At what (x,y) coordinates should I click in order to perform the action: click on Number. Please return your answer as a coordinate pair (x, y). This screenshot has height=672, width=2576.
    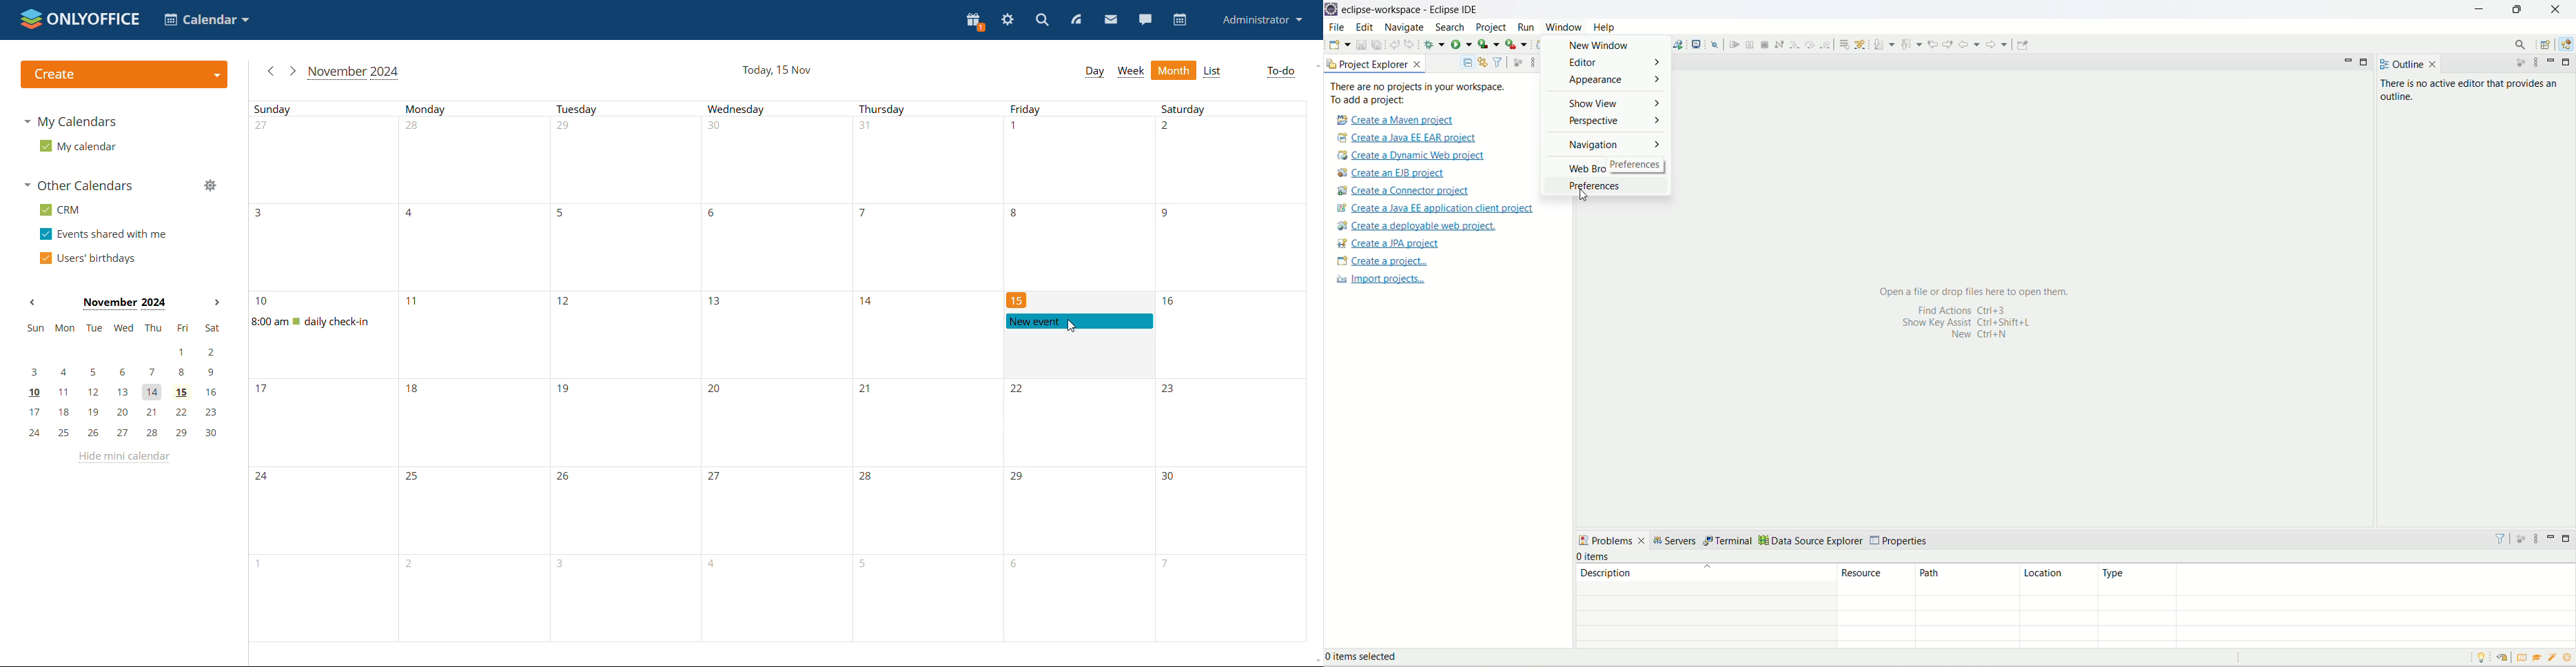
    Looking at the image, I should click on (263, 302).